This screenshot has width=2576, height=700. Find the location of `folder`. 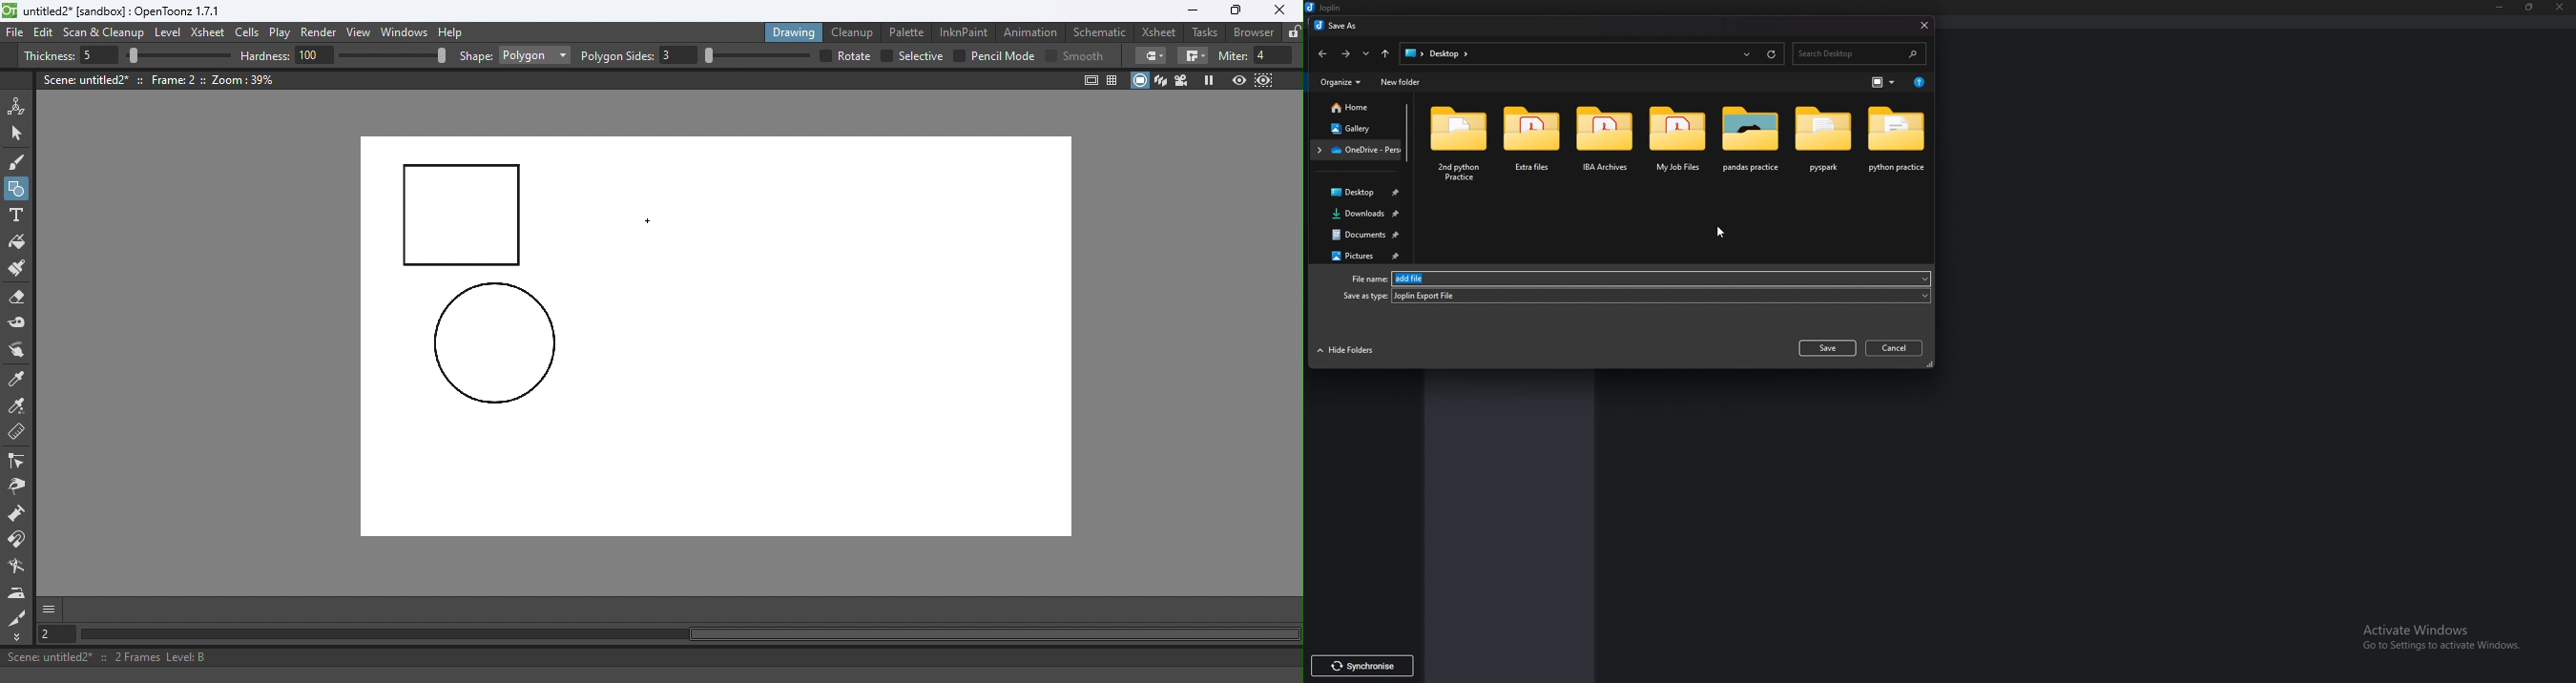

folder is located at coordinates (1606, 139).